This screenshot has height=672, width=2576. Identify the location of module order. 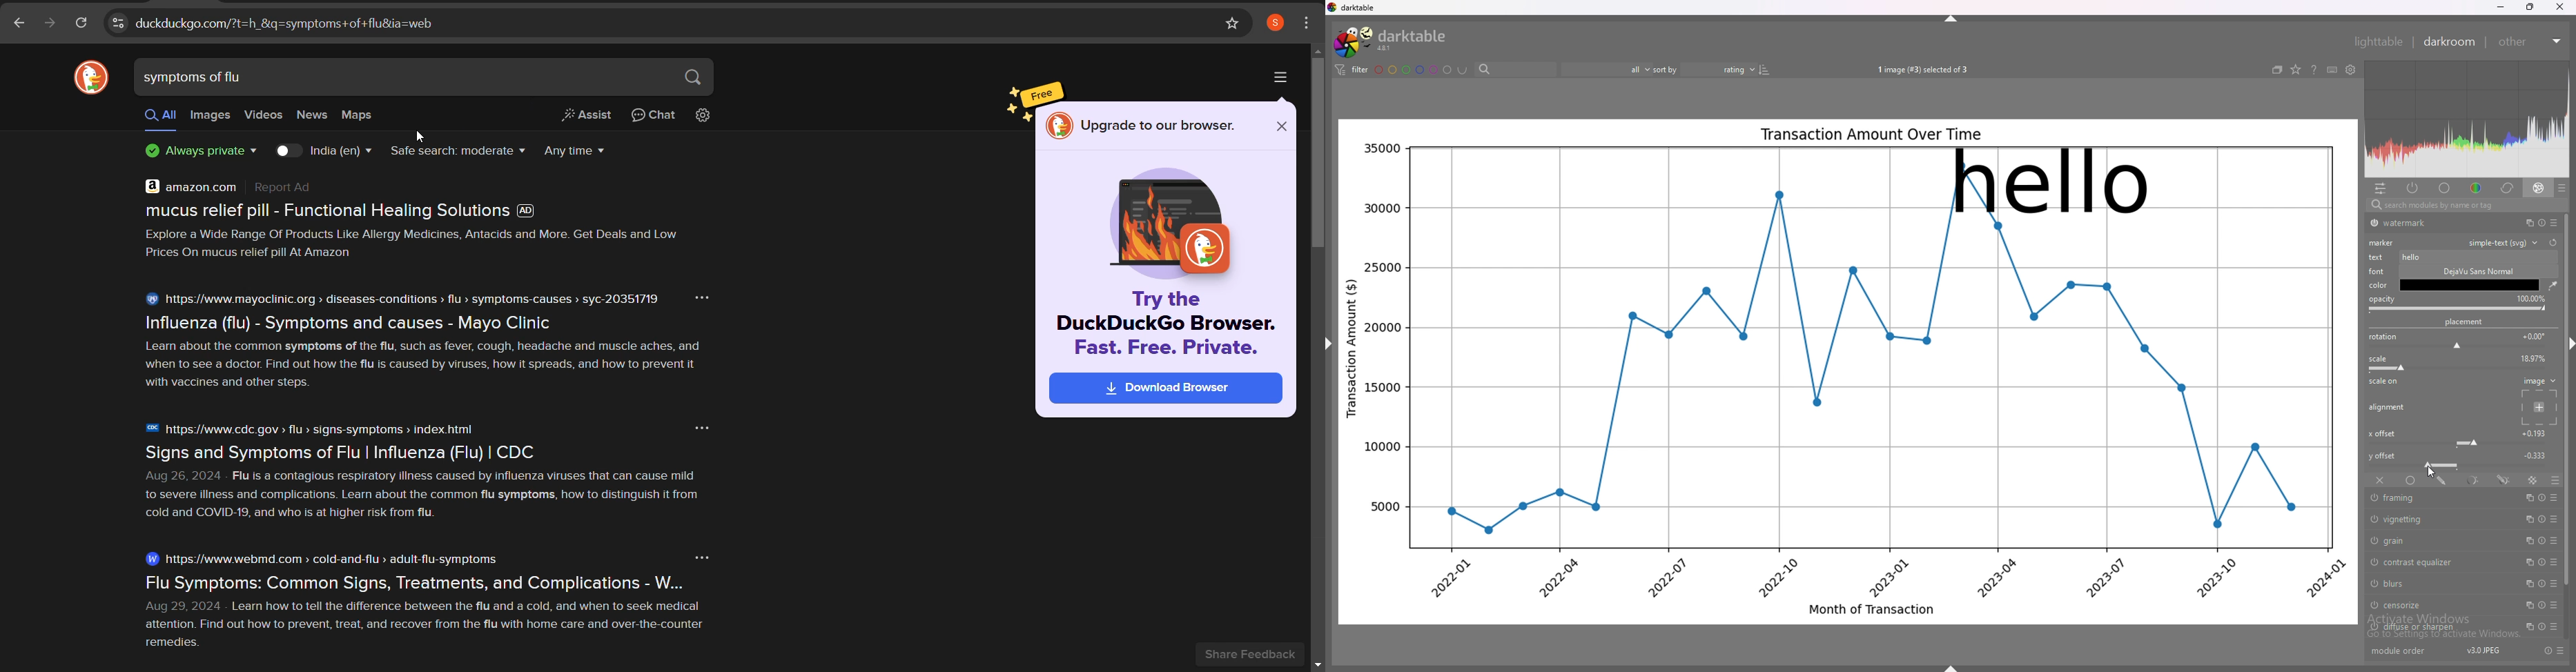
(2405, 652).